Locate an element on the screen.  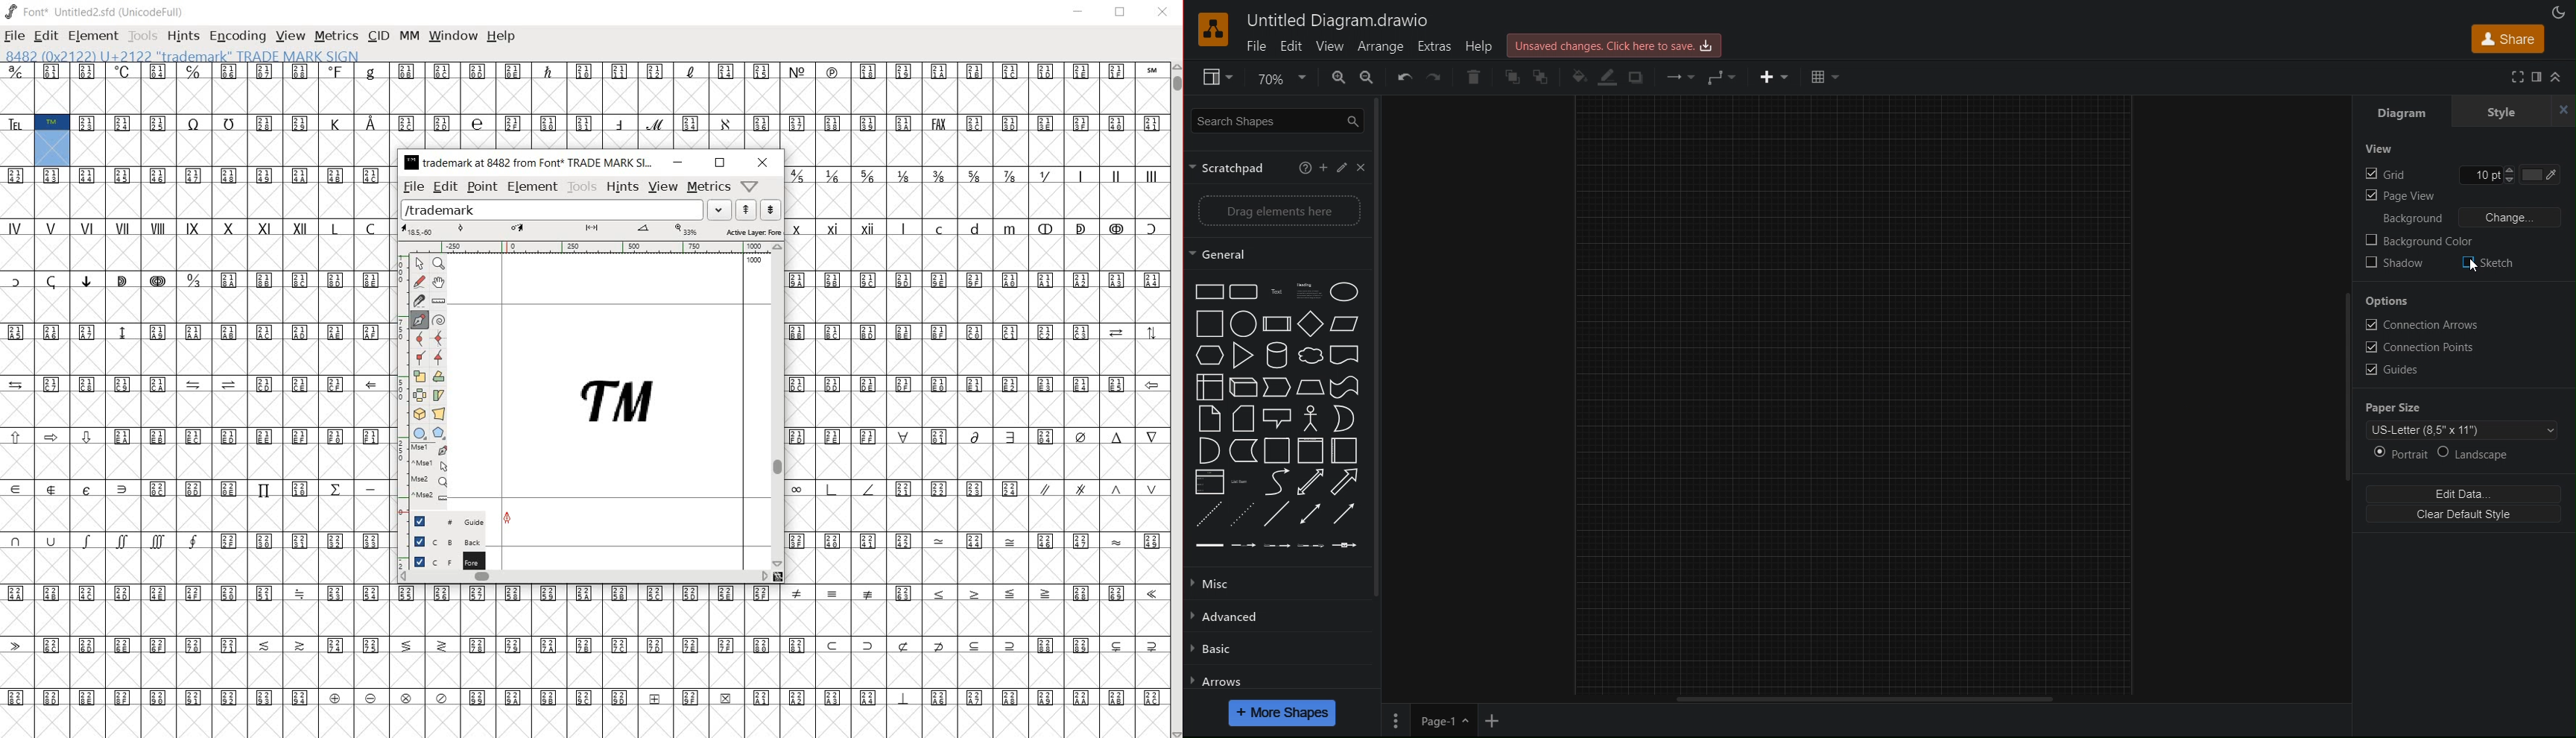
active layer: foreground is located at coordinates (594, 231).